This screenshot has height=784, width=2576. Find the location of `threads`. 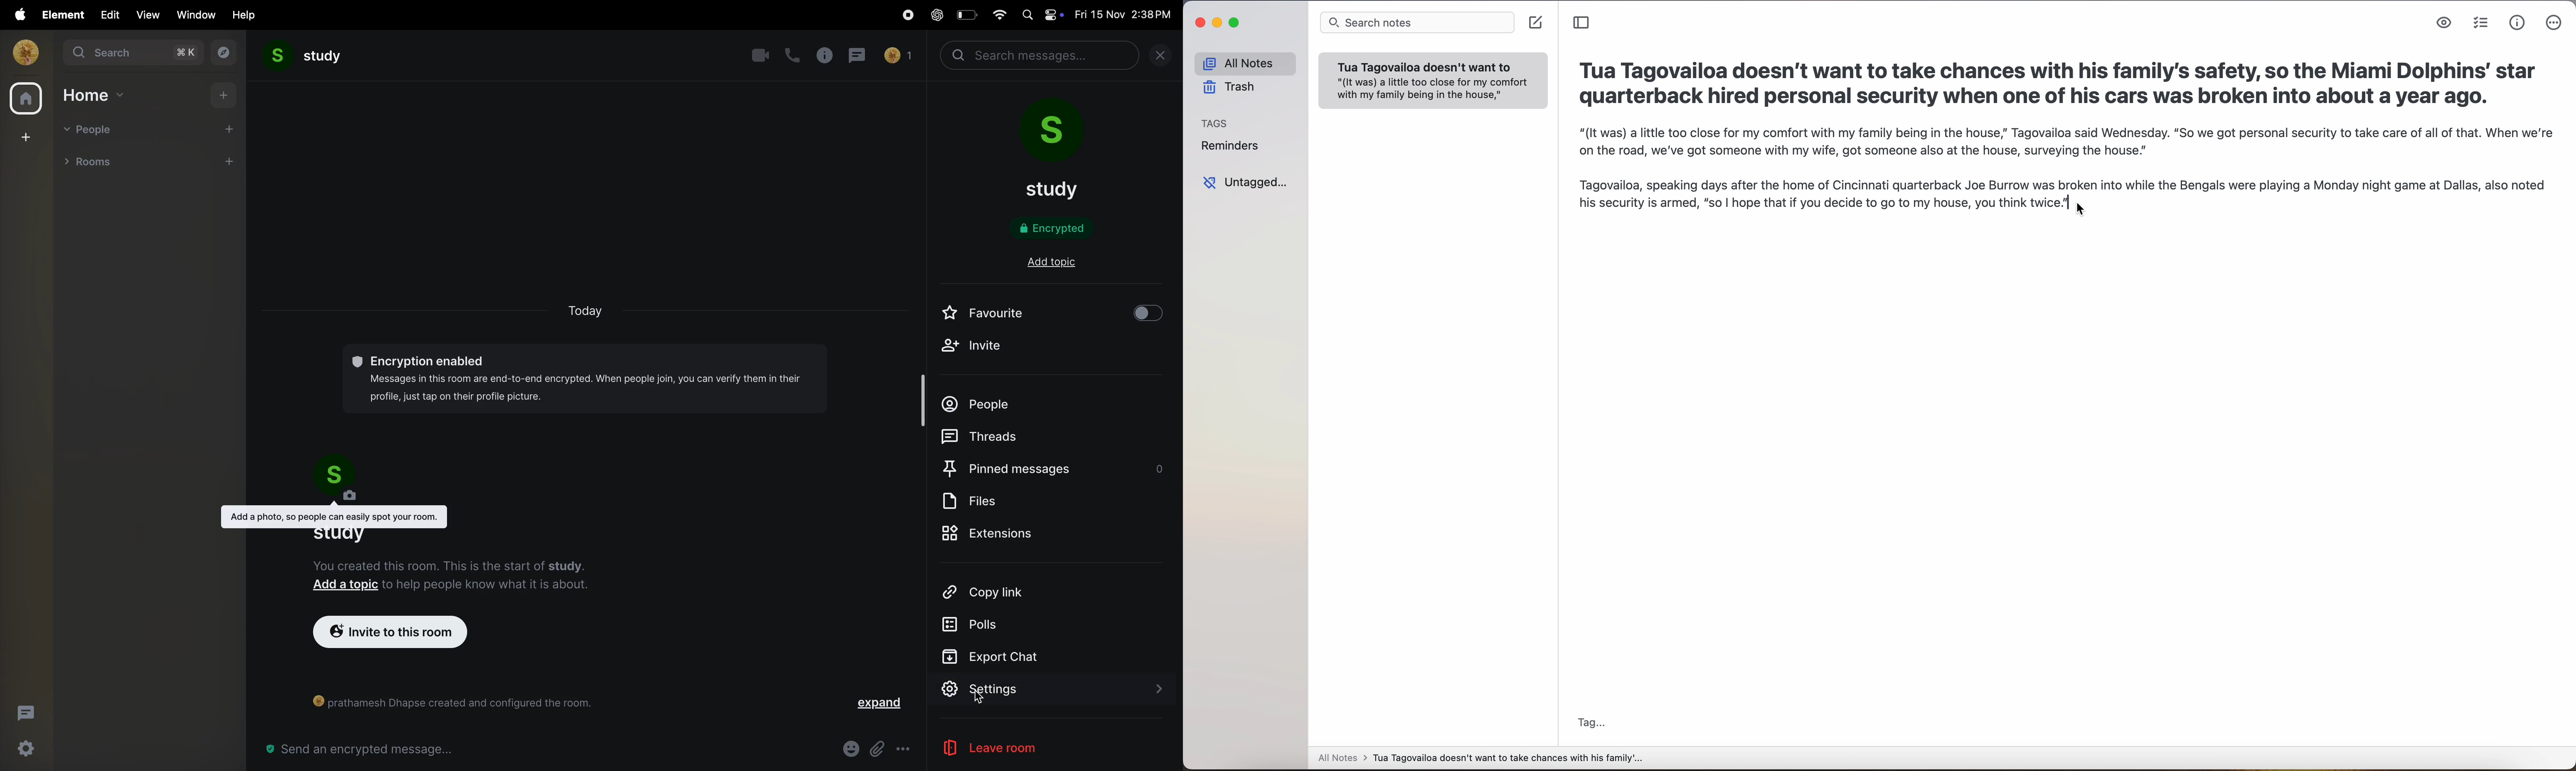

threads is located at coordinates (981, 436).